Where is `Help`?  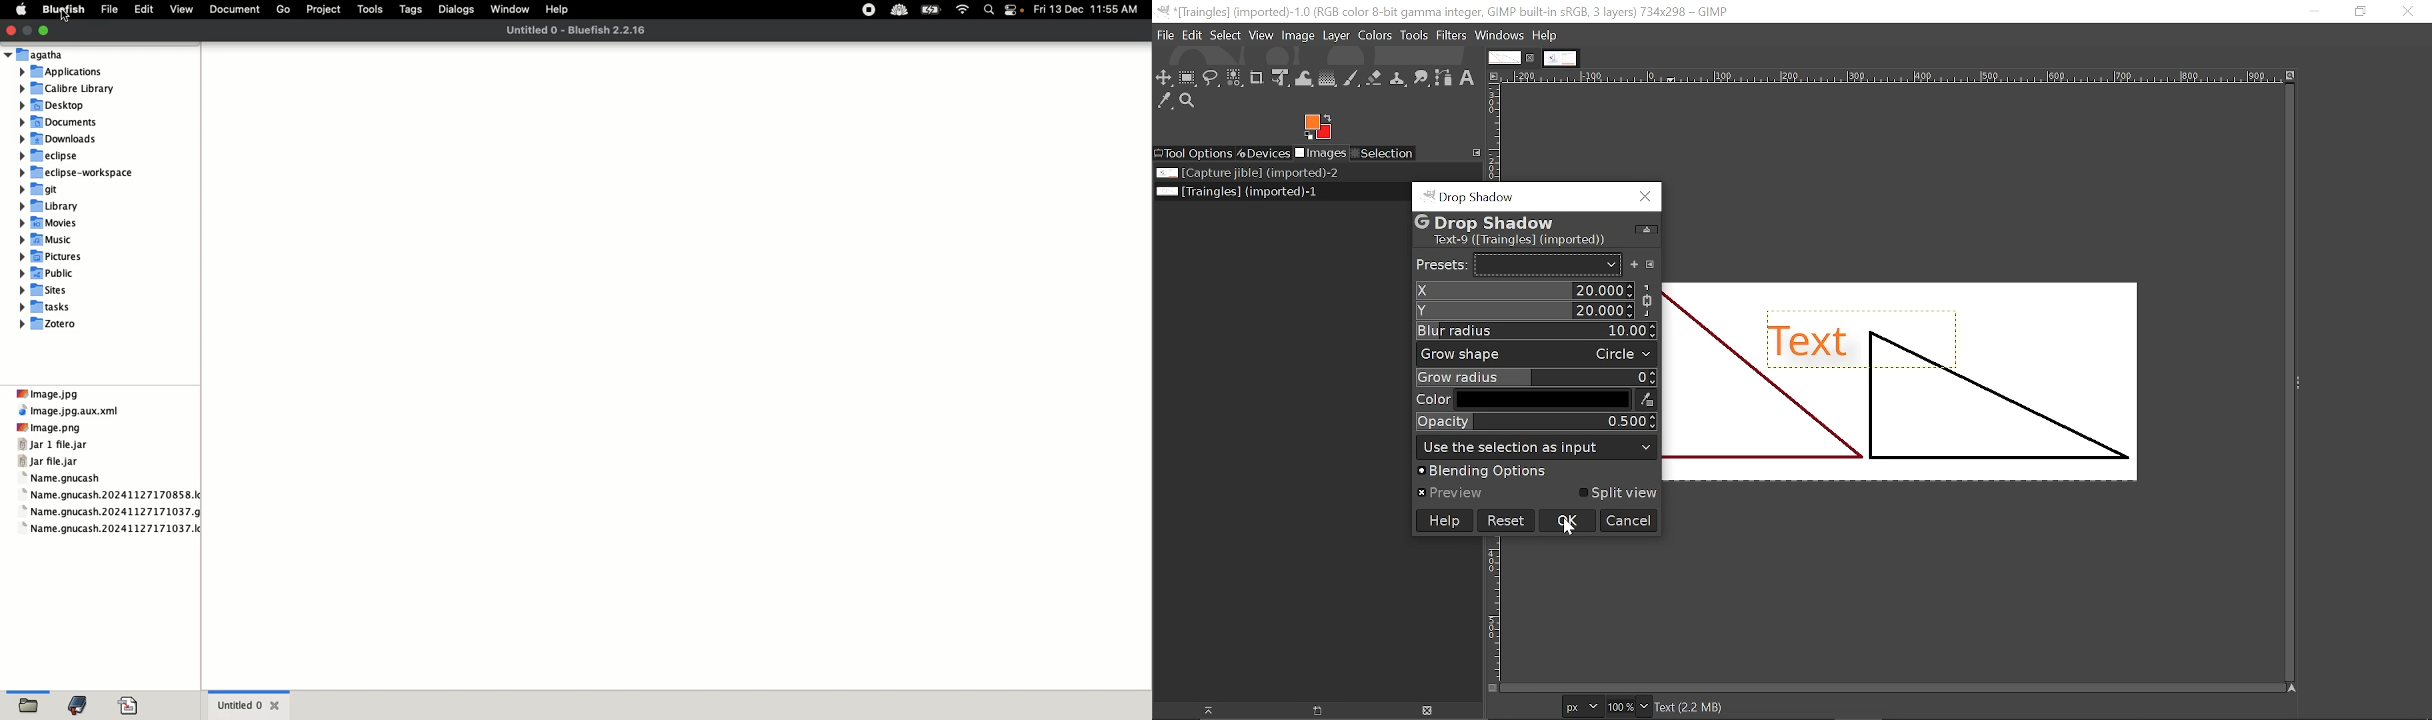 Help is located at coordinates (1443, 520).